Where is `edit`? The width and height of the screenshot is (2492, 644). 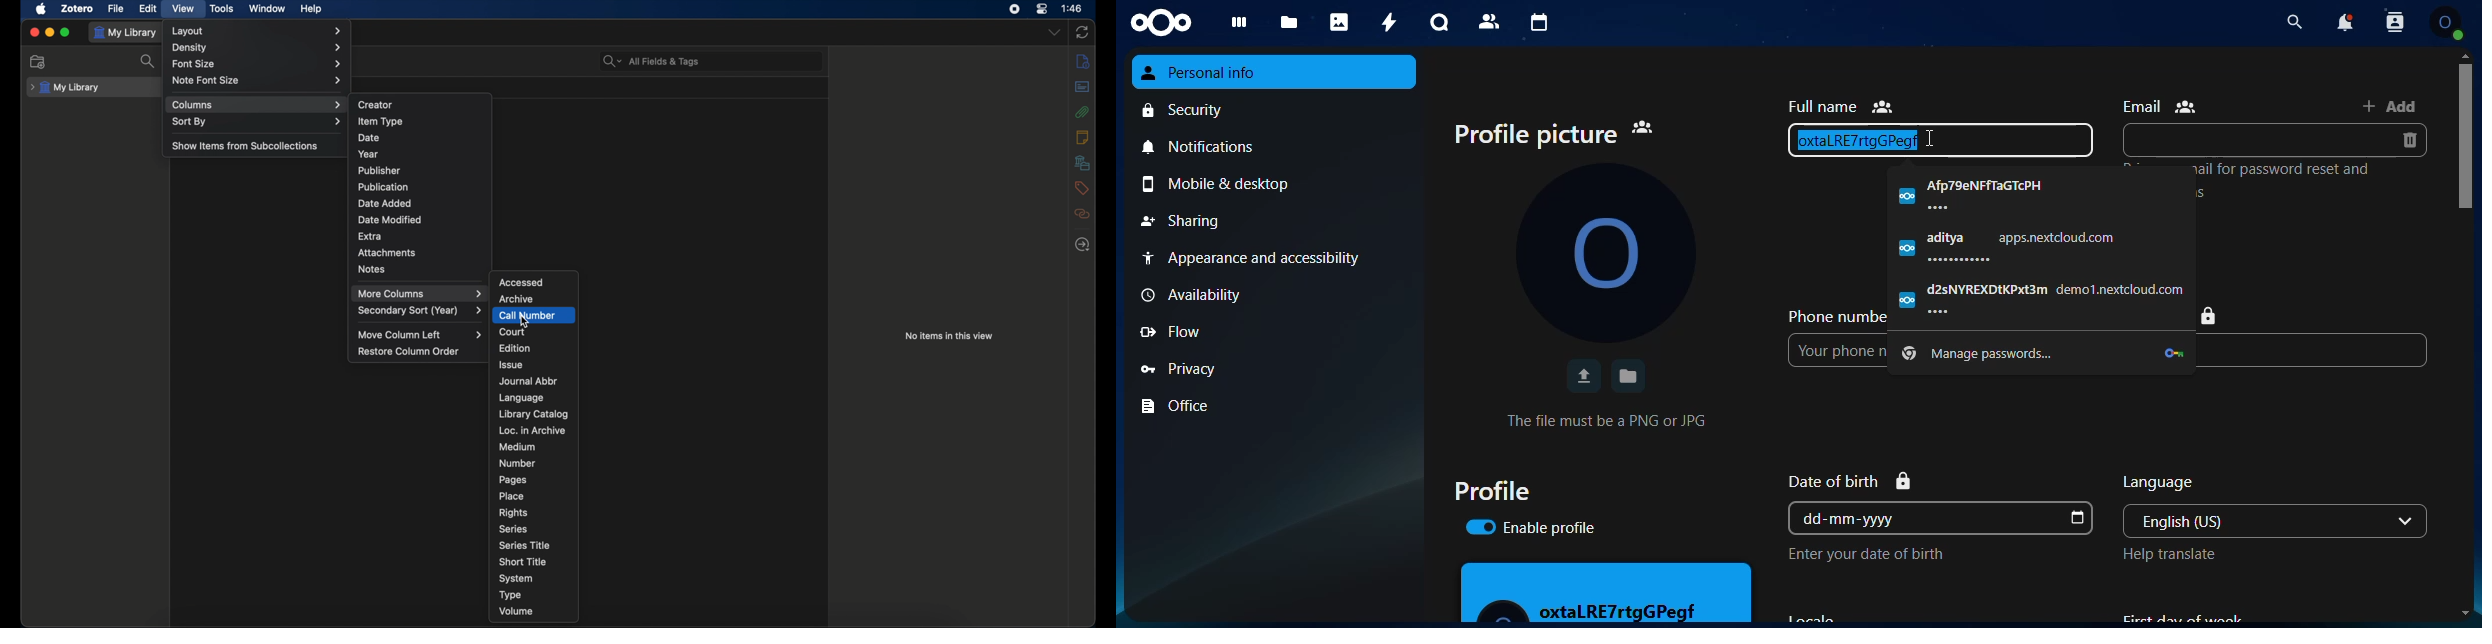 edit is located at coordinates (149, 8).